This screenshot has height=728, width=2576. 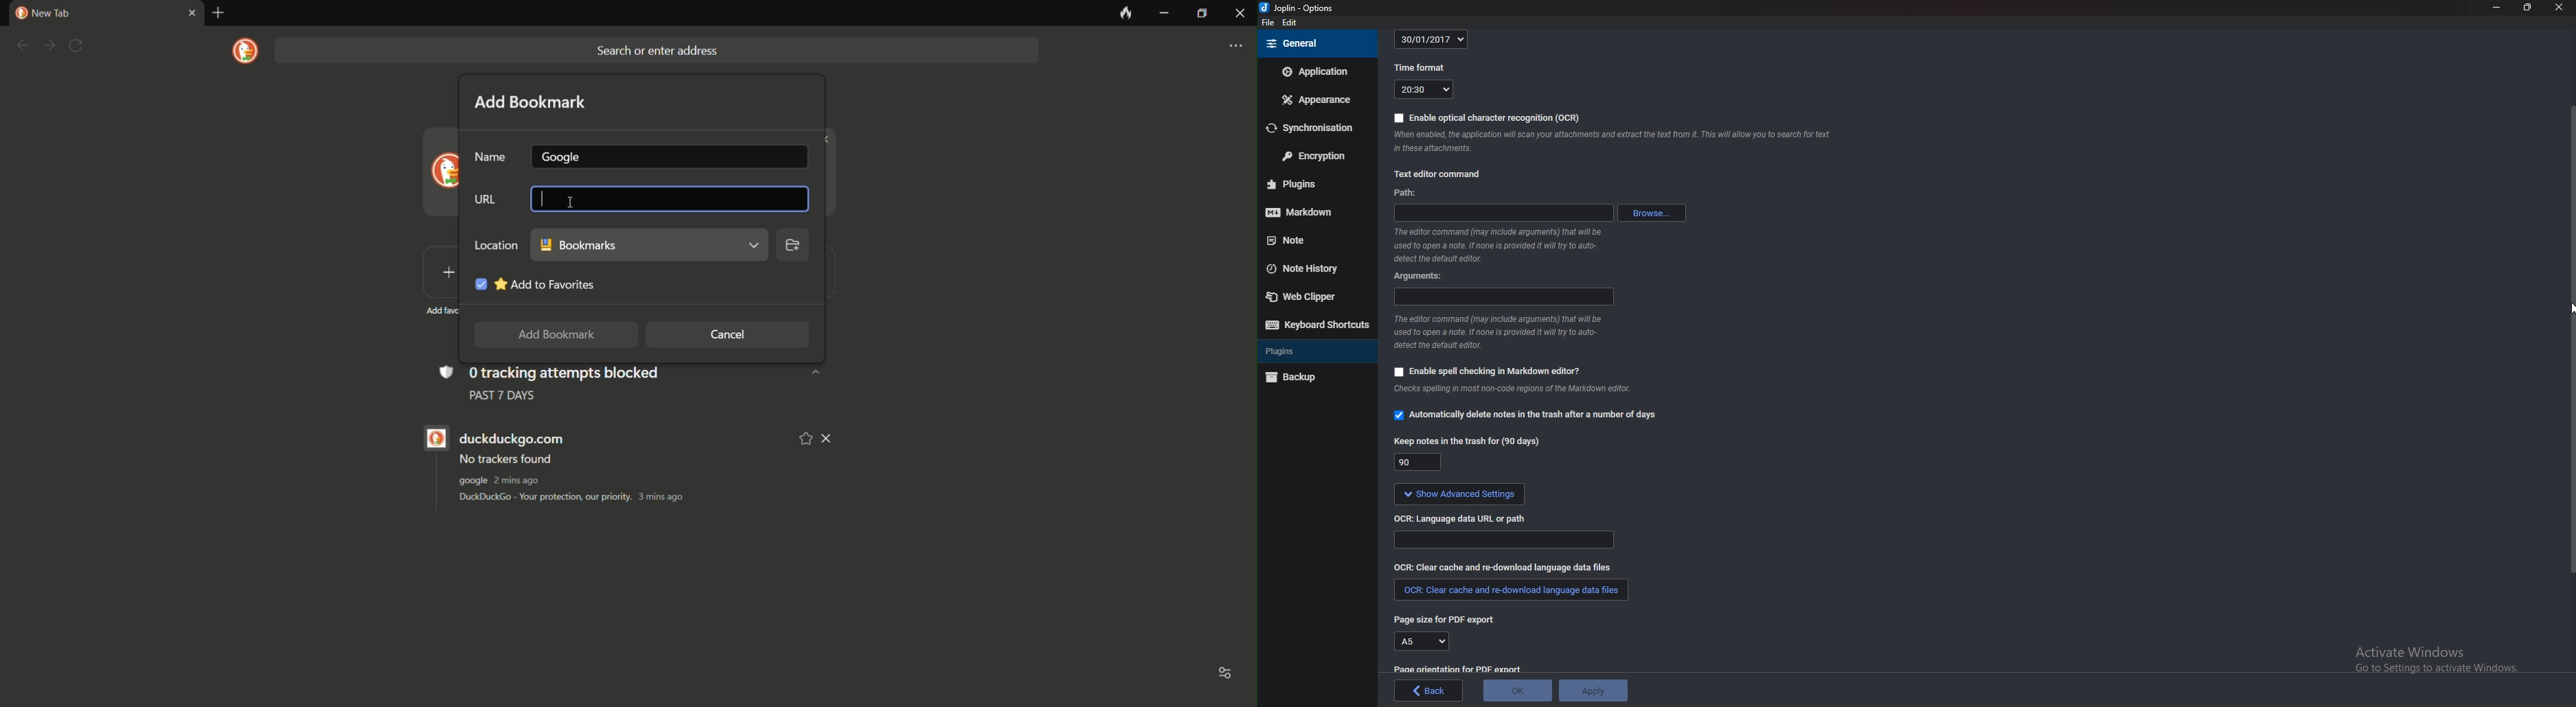 I want to click on Minimize, so click(x=2498, y=8).